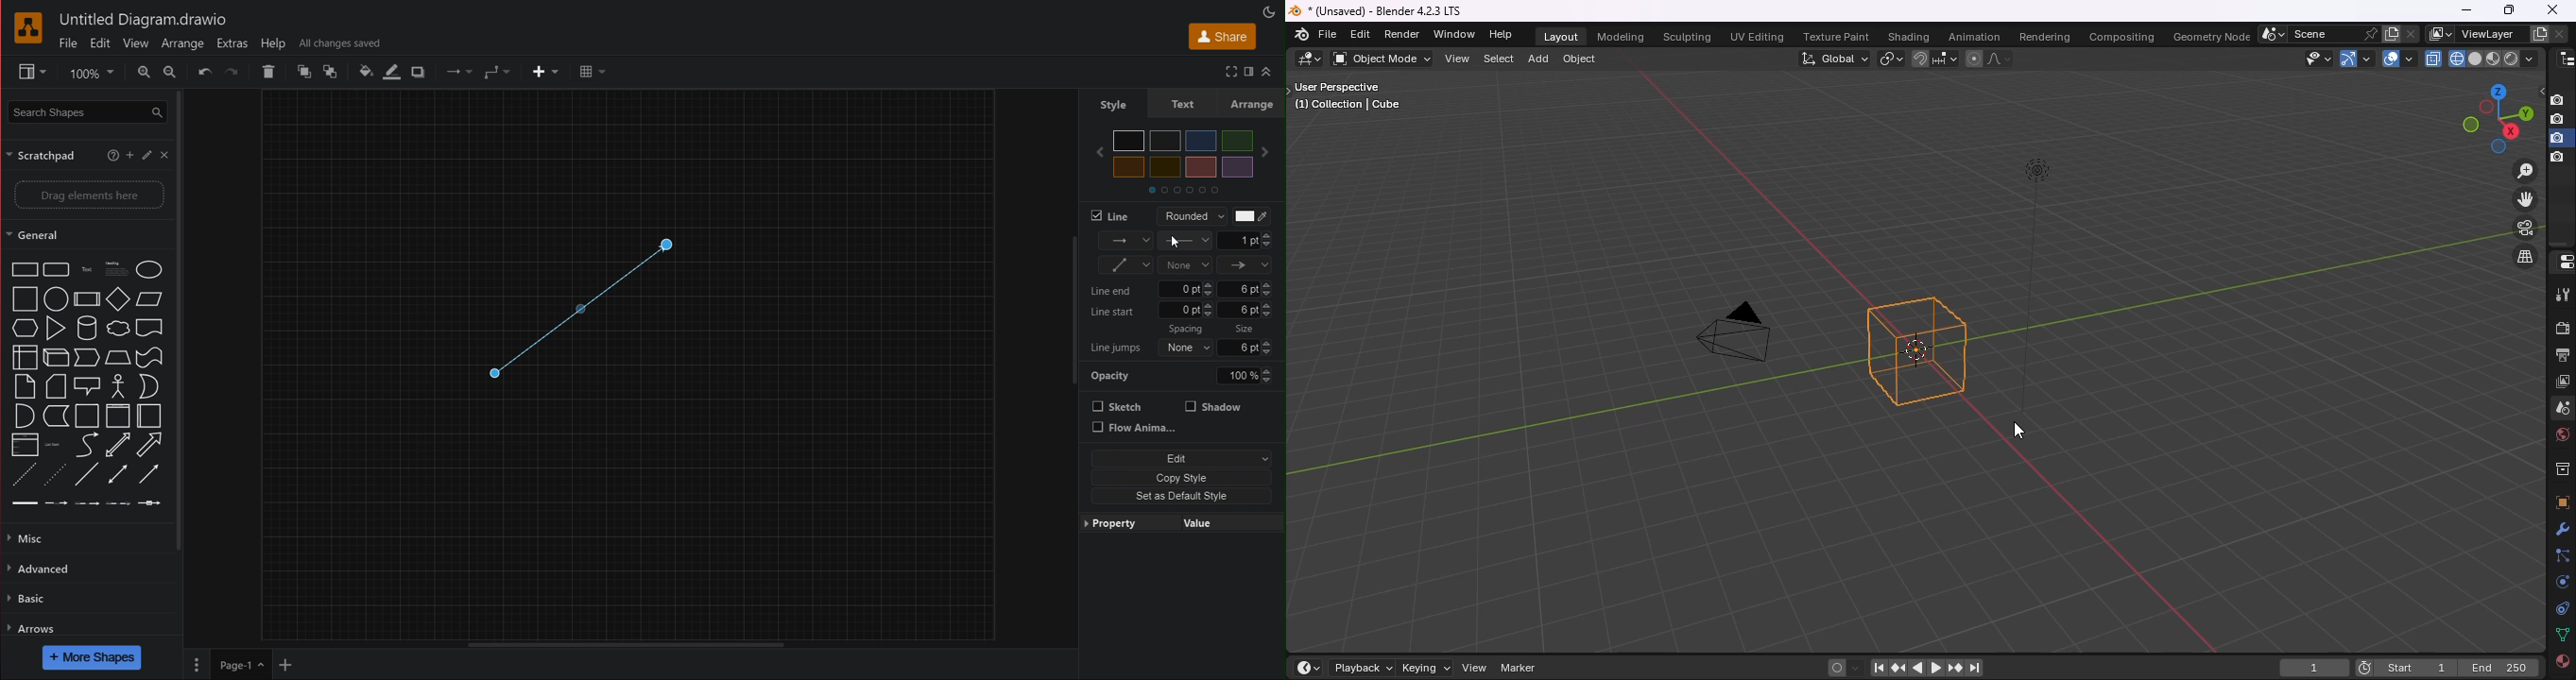 This screenshot has height=700, width=2576. Describe the element at coordinates (591, 72) in the screenshot. I see `Table` at that location.